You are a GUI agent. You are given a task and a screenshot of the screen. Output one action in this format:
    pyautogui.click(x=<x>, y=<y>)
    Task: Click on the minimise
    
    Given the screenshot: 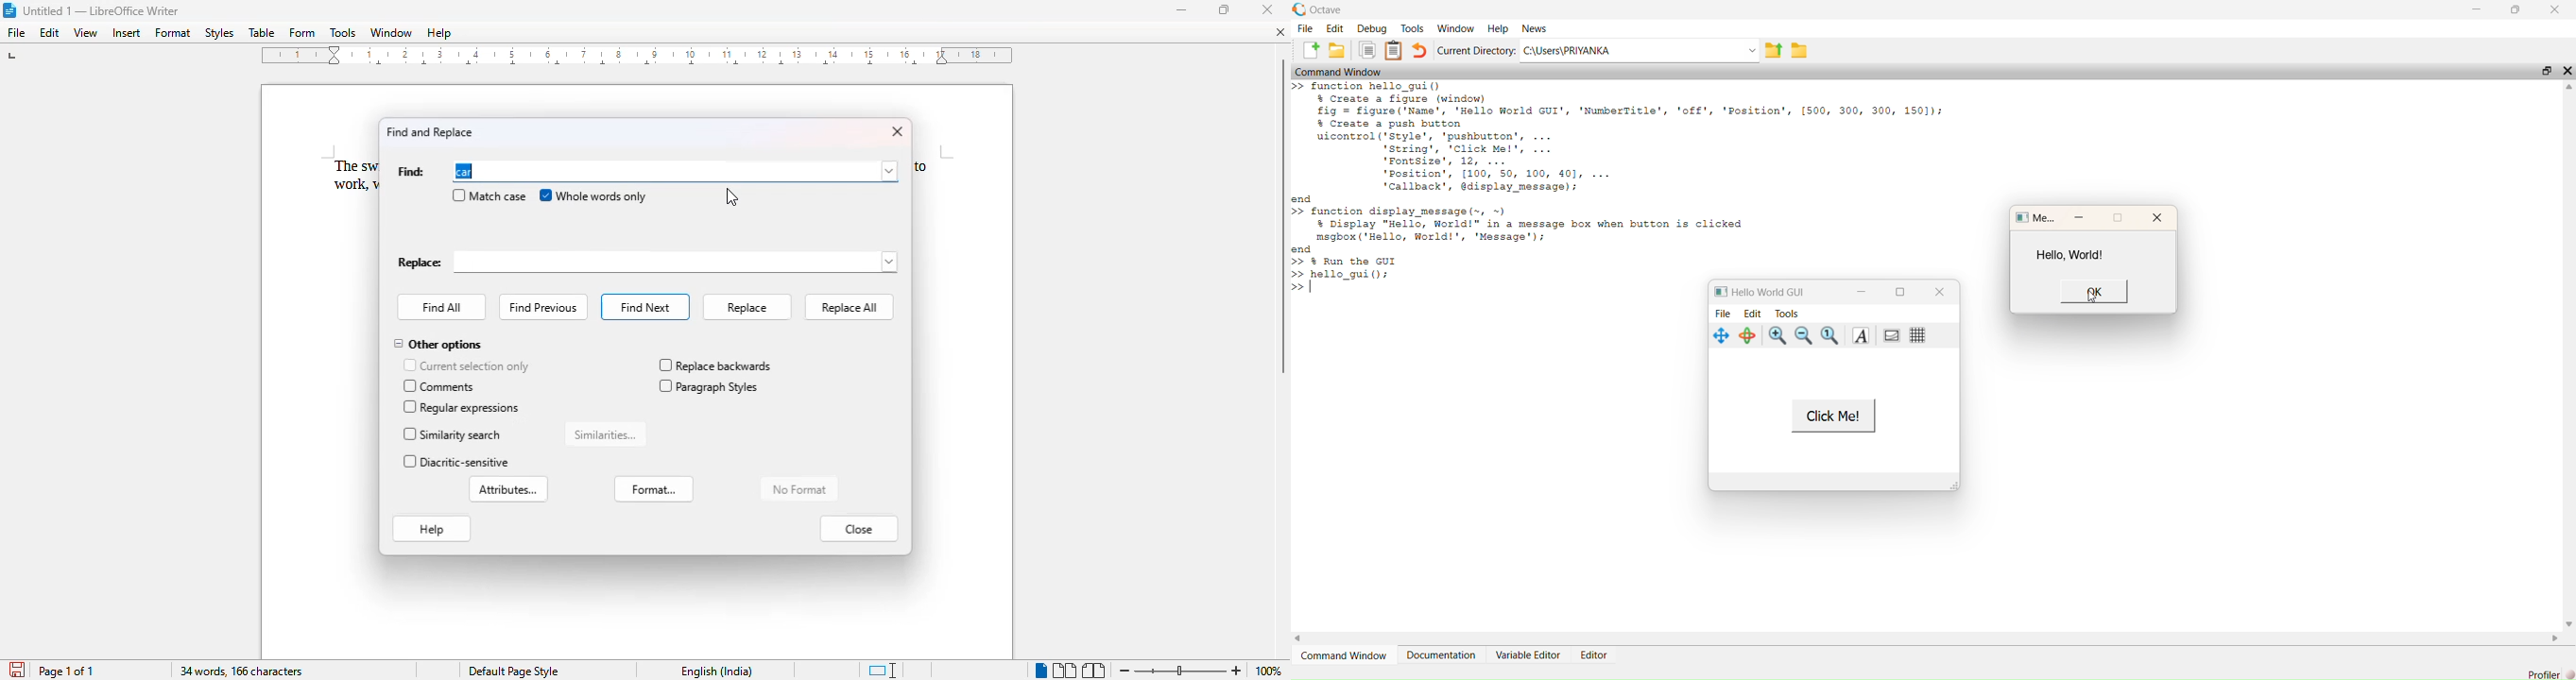 What is the action you would take?
    pyautogui.click(x=2082, y=217)
    